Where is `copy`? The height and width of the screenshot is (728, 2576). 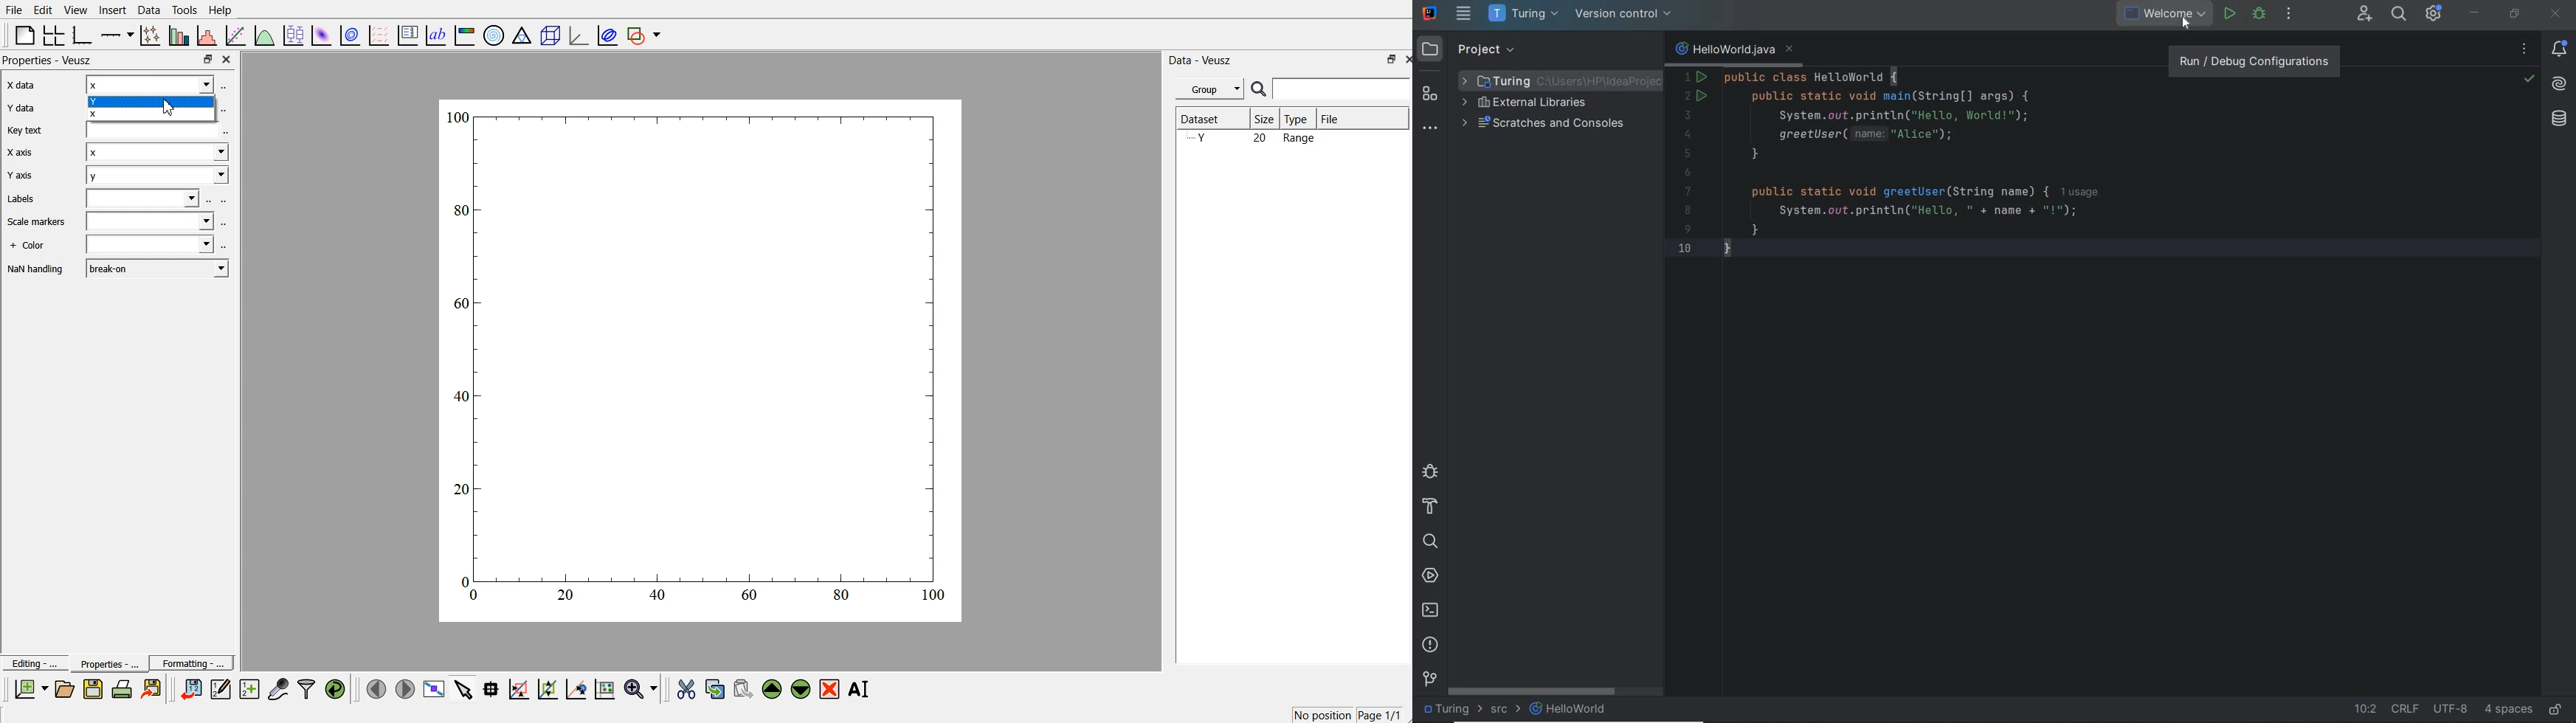
copy is located at coordinates (716, 686).